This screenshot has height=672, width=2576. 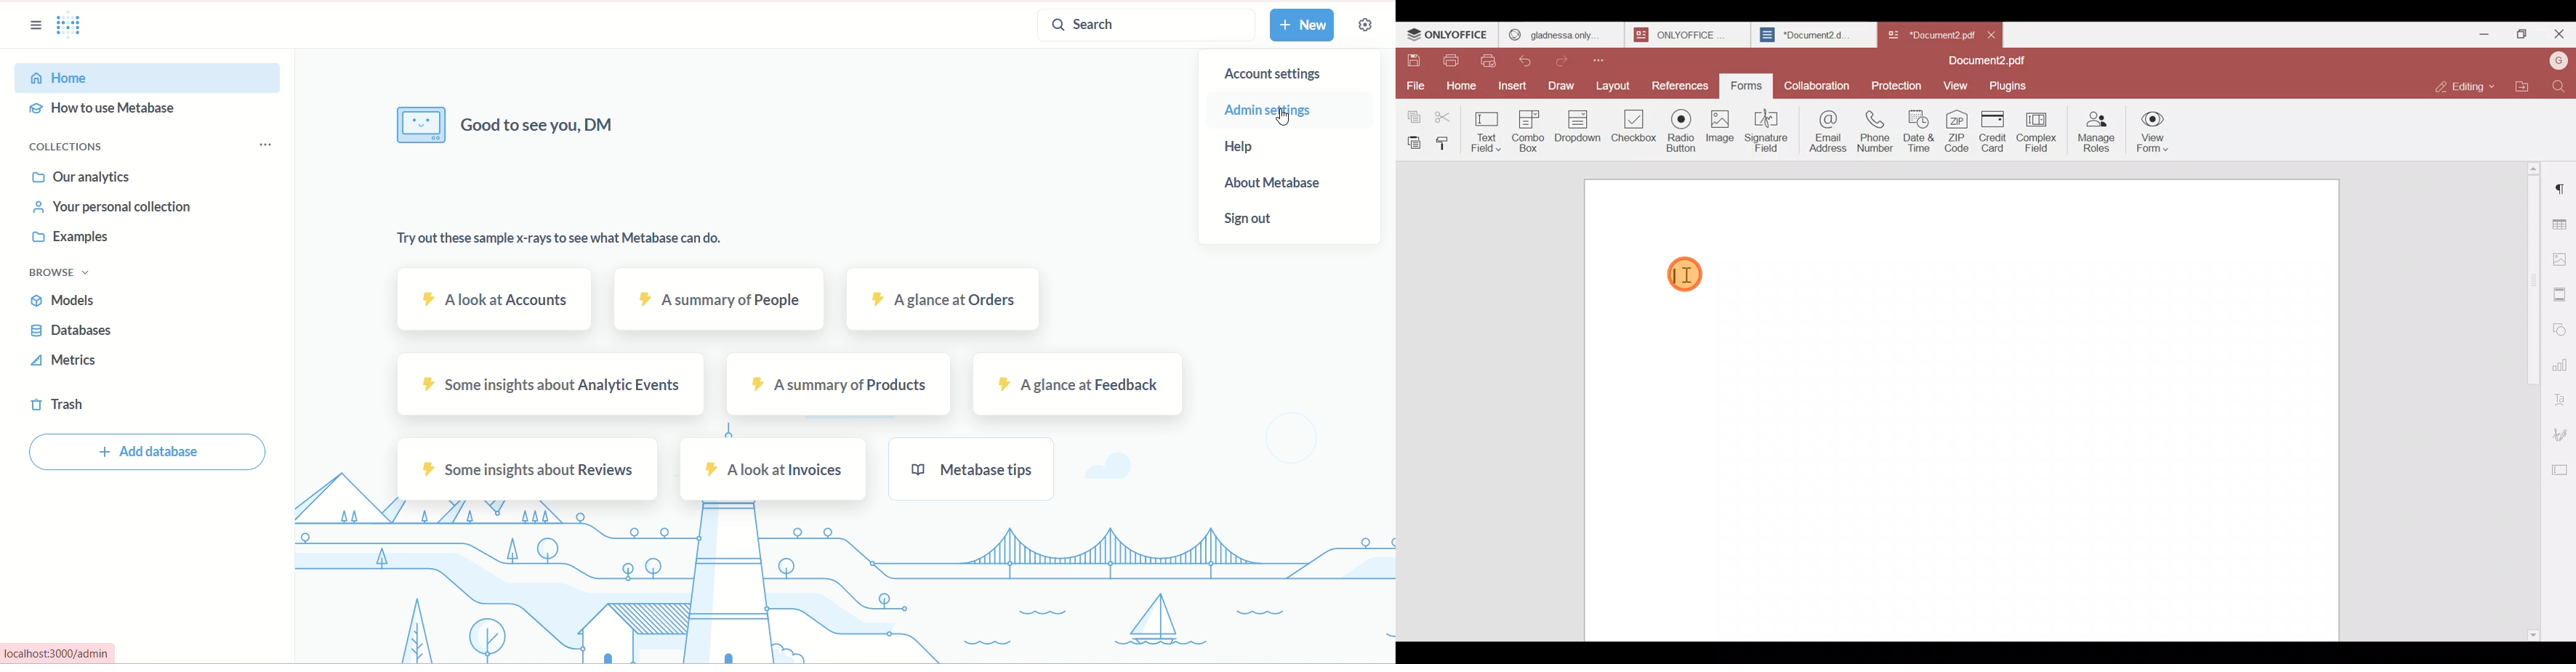 What do you see at coordinates (1289, 118) in the screenshot?
I see `cursor` at bounding box center [1289, 118].